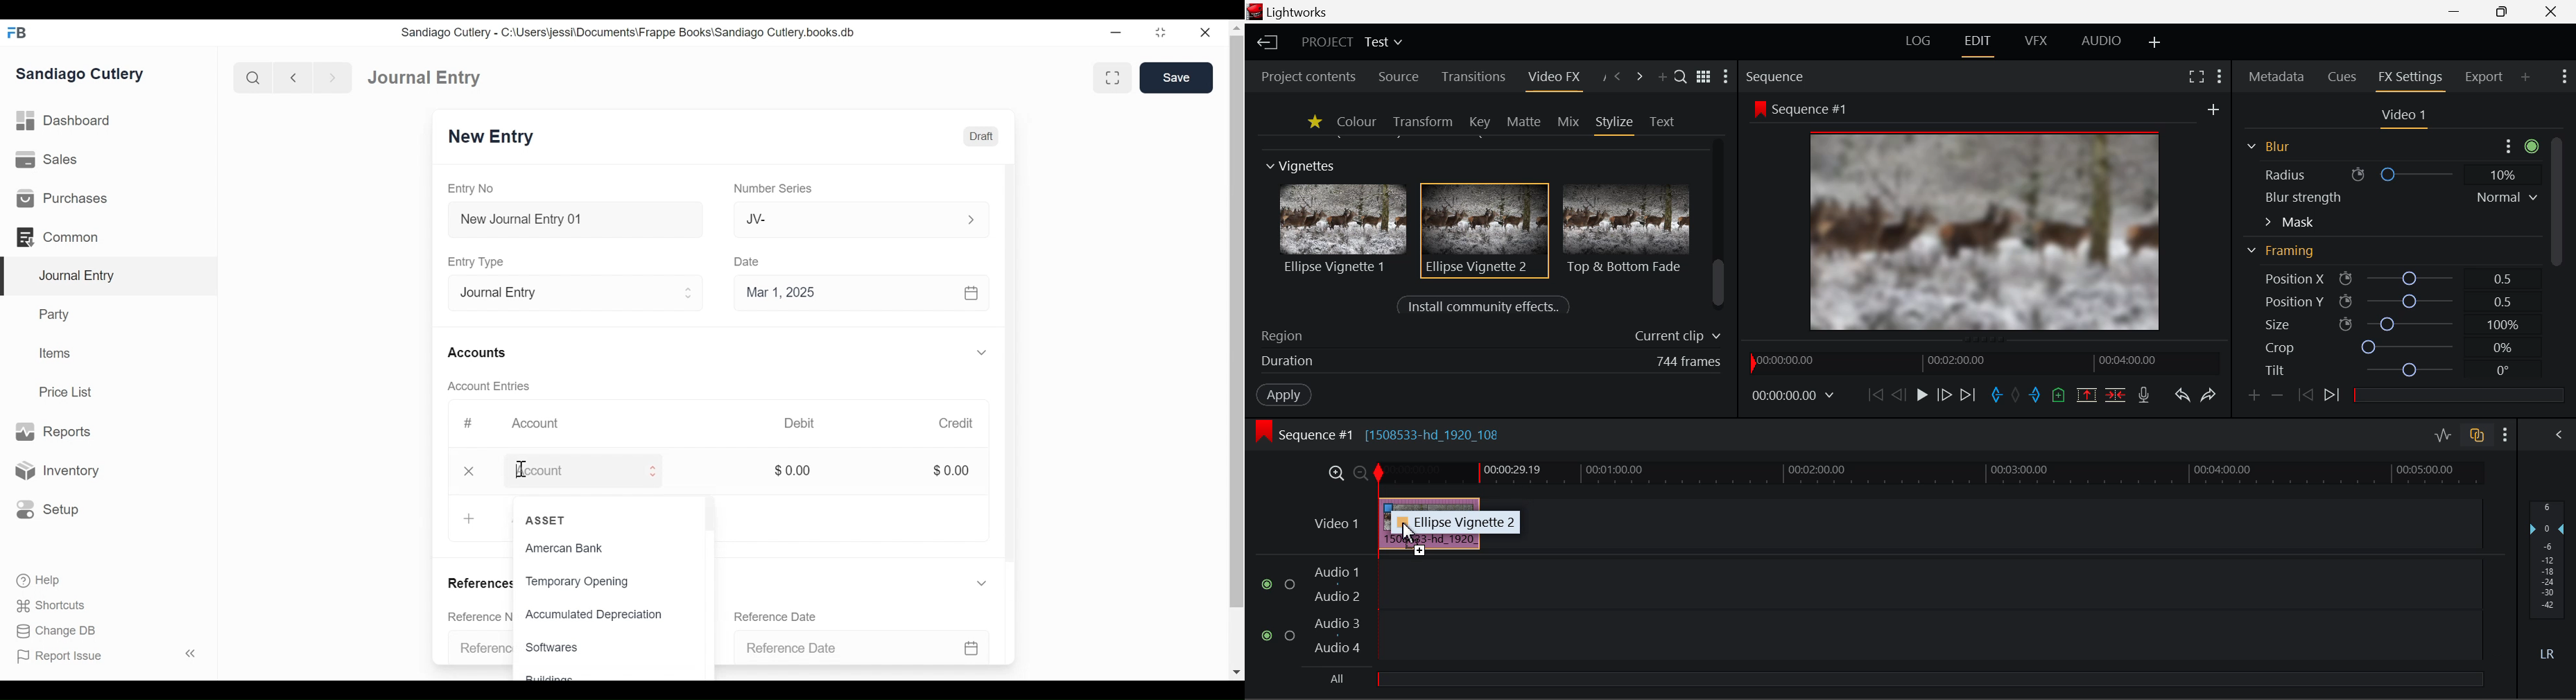 This screenshot has width=2576, height=700. Describe the element at coordinates (2117, 391) in the screenshot. I see `Delete/Cut` at that location.